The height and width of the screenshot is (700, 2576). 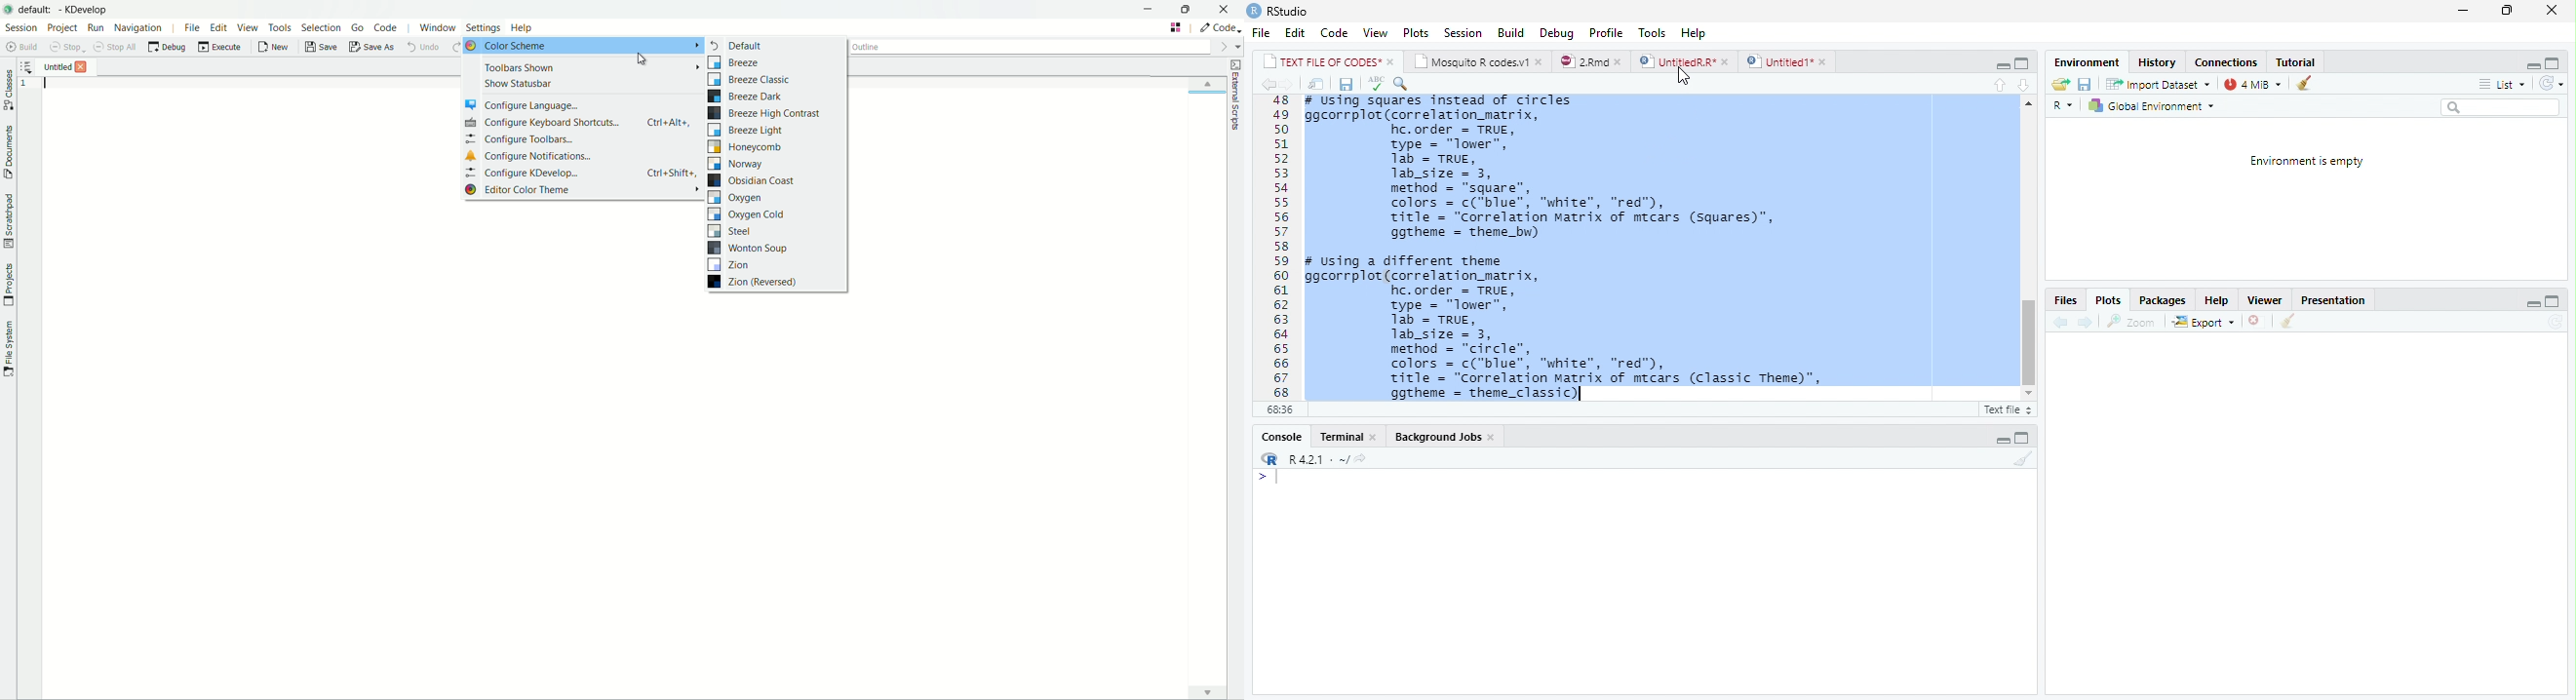 What do you see at coordinates (281, 28) in the screenshot?
I see `tools` at bounding box center [281, 28].